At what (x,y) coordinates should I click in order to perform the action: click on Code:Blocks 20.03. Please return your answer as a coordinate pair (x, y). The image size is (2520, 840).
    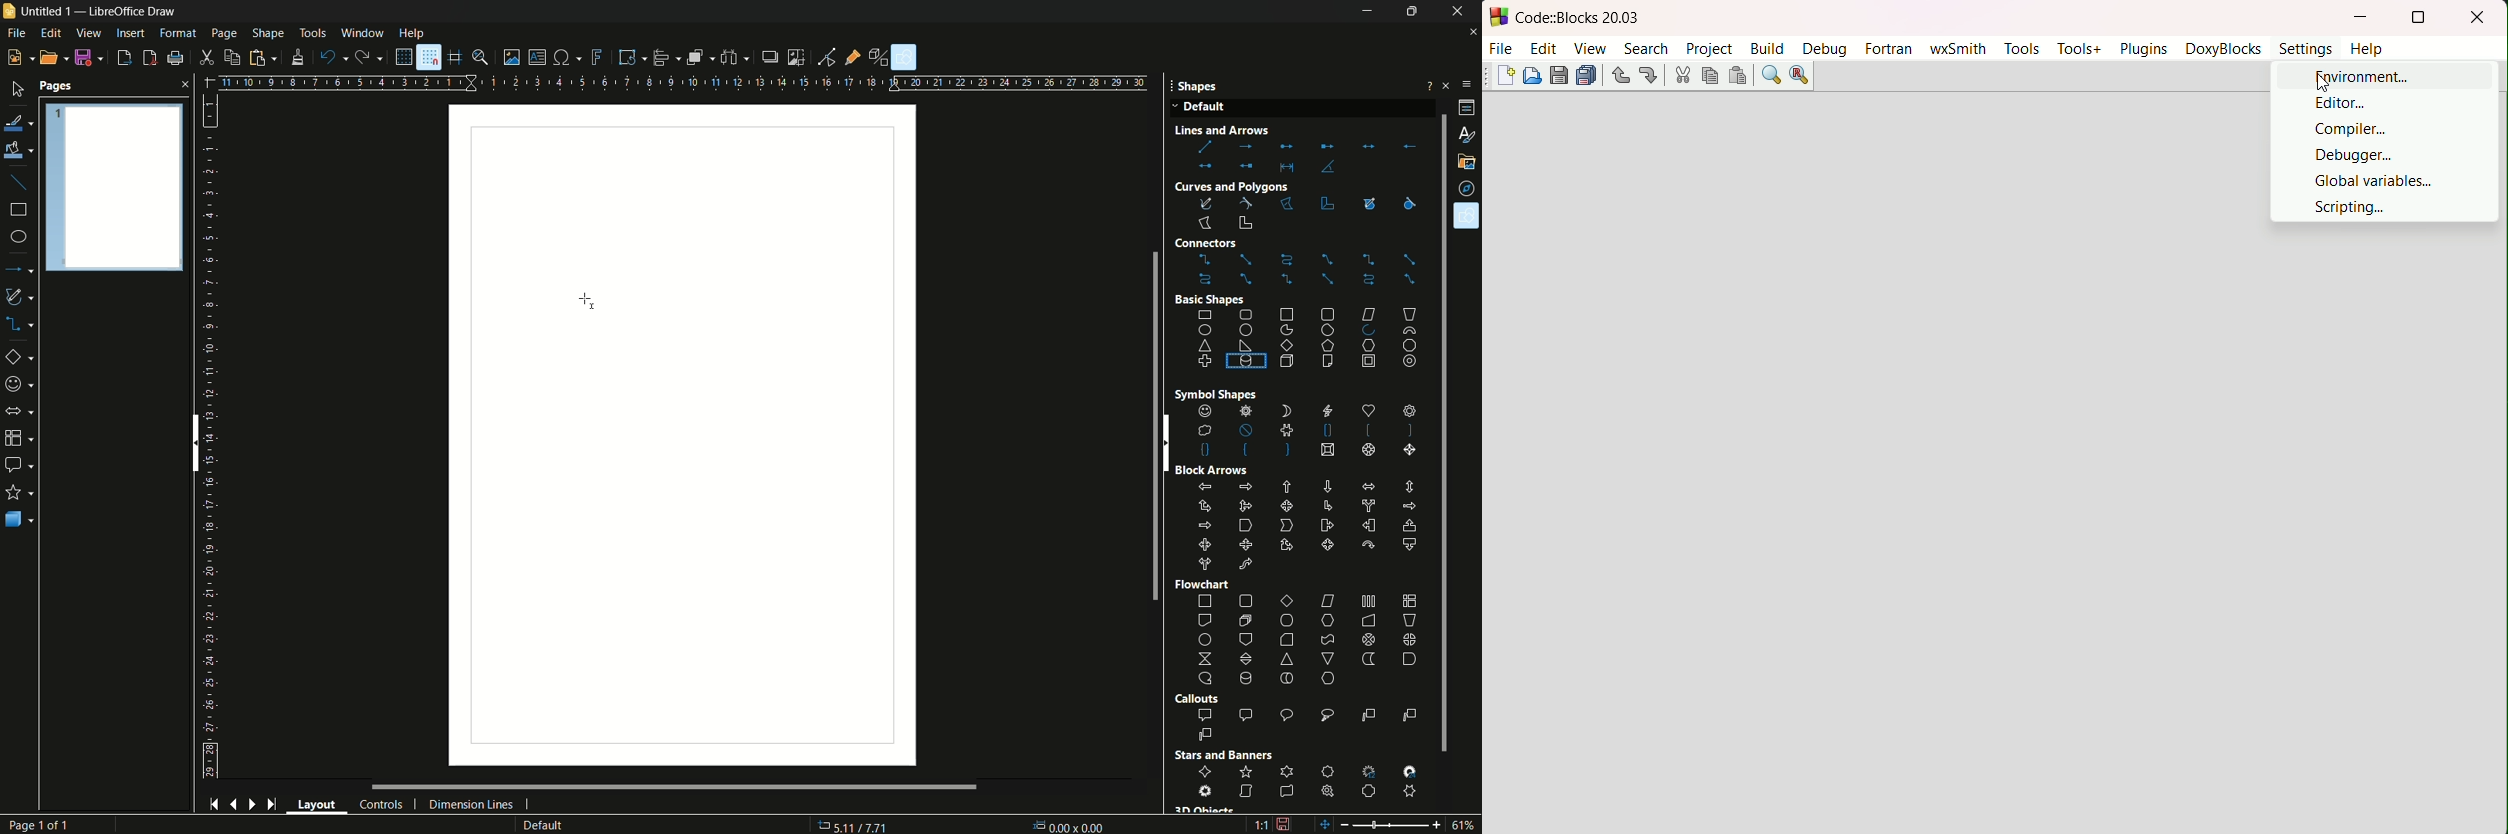
    Looking at the image, I should click on (1578, 18).